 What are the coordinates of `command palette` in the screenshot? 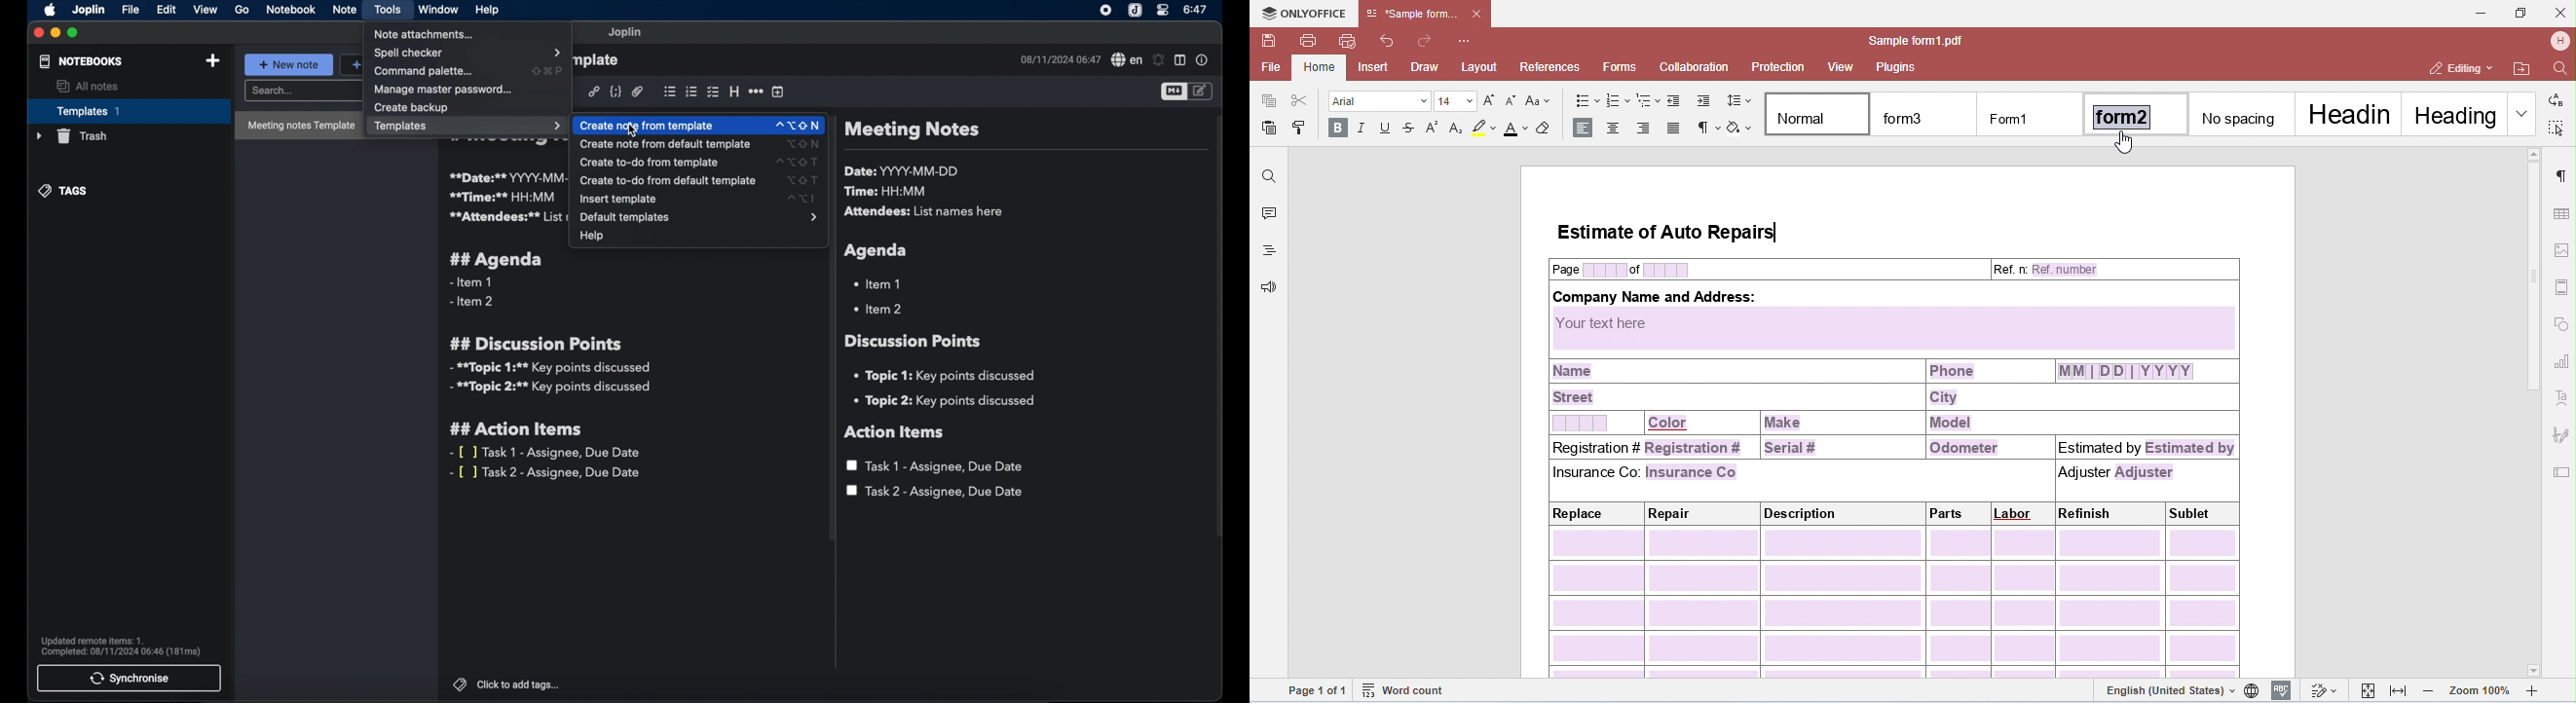 It's located at (426, 72).